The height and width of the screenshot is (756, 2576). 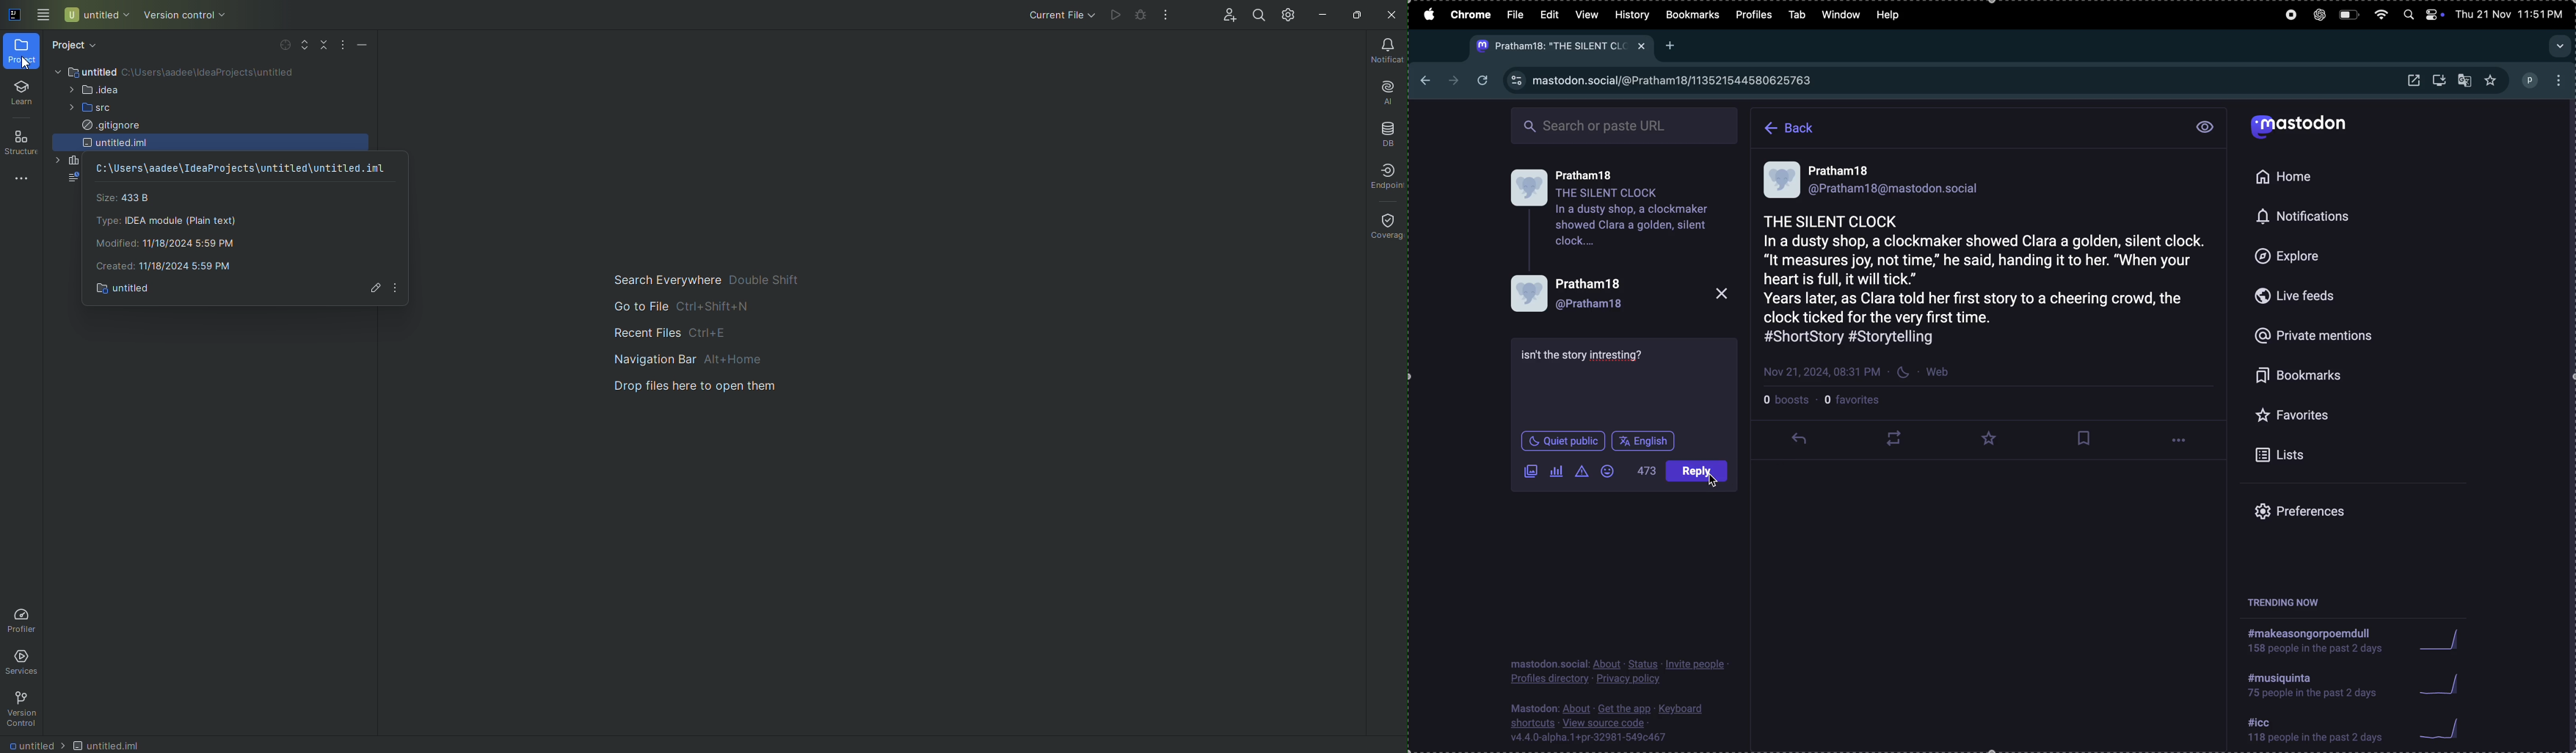 I want to click on cursor, so click(x=1806, y=449).